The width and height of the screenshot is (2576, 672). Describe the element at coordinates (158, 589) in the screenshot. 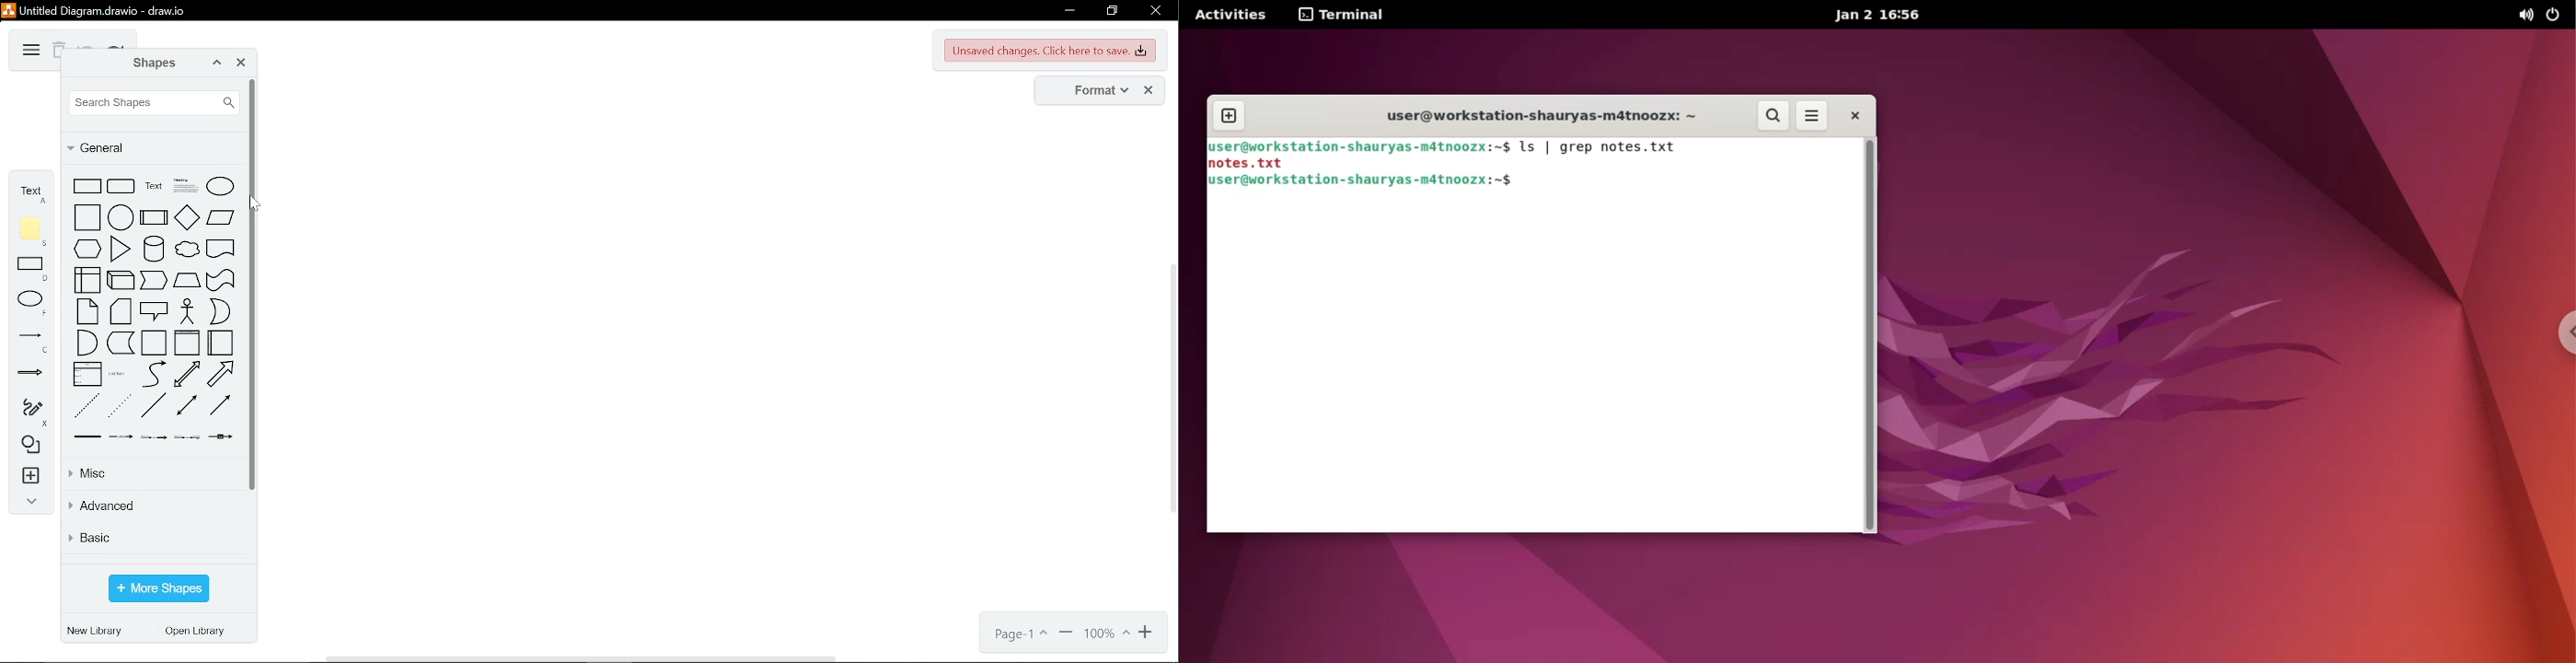

I see `more shapes` at that location.